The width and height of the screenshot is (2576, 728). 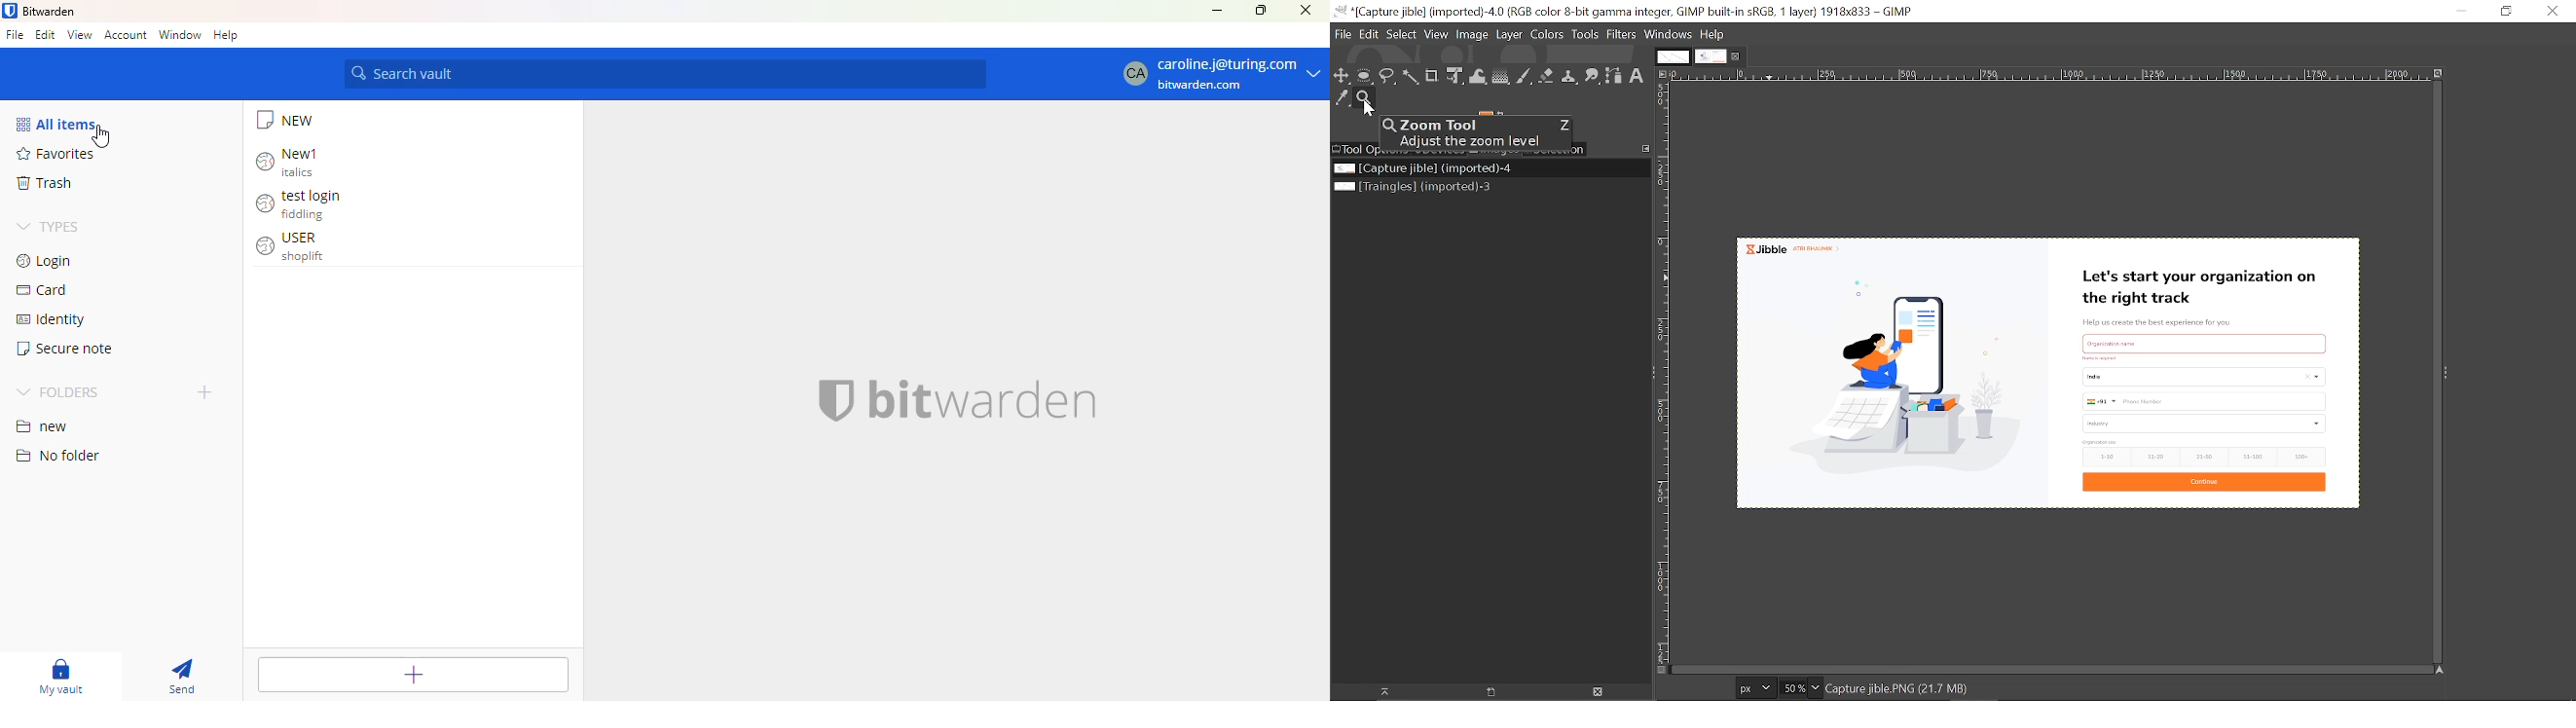 I want to click on Close this image, so click(x=1596, y=692).